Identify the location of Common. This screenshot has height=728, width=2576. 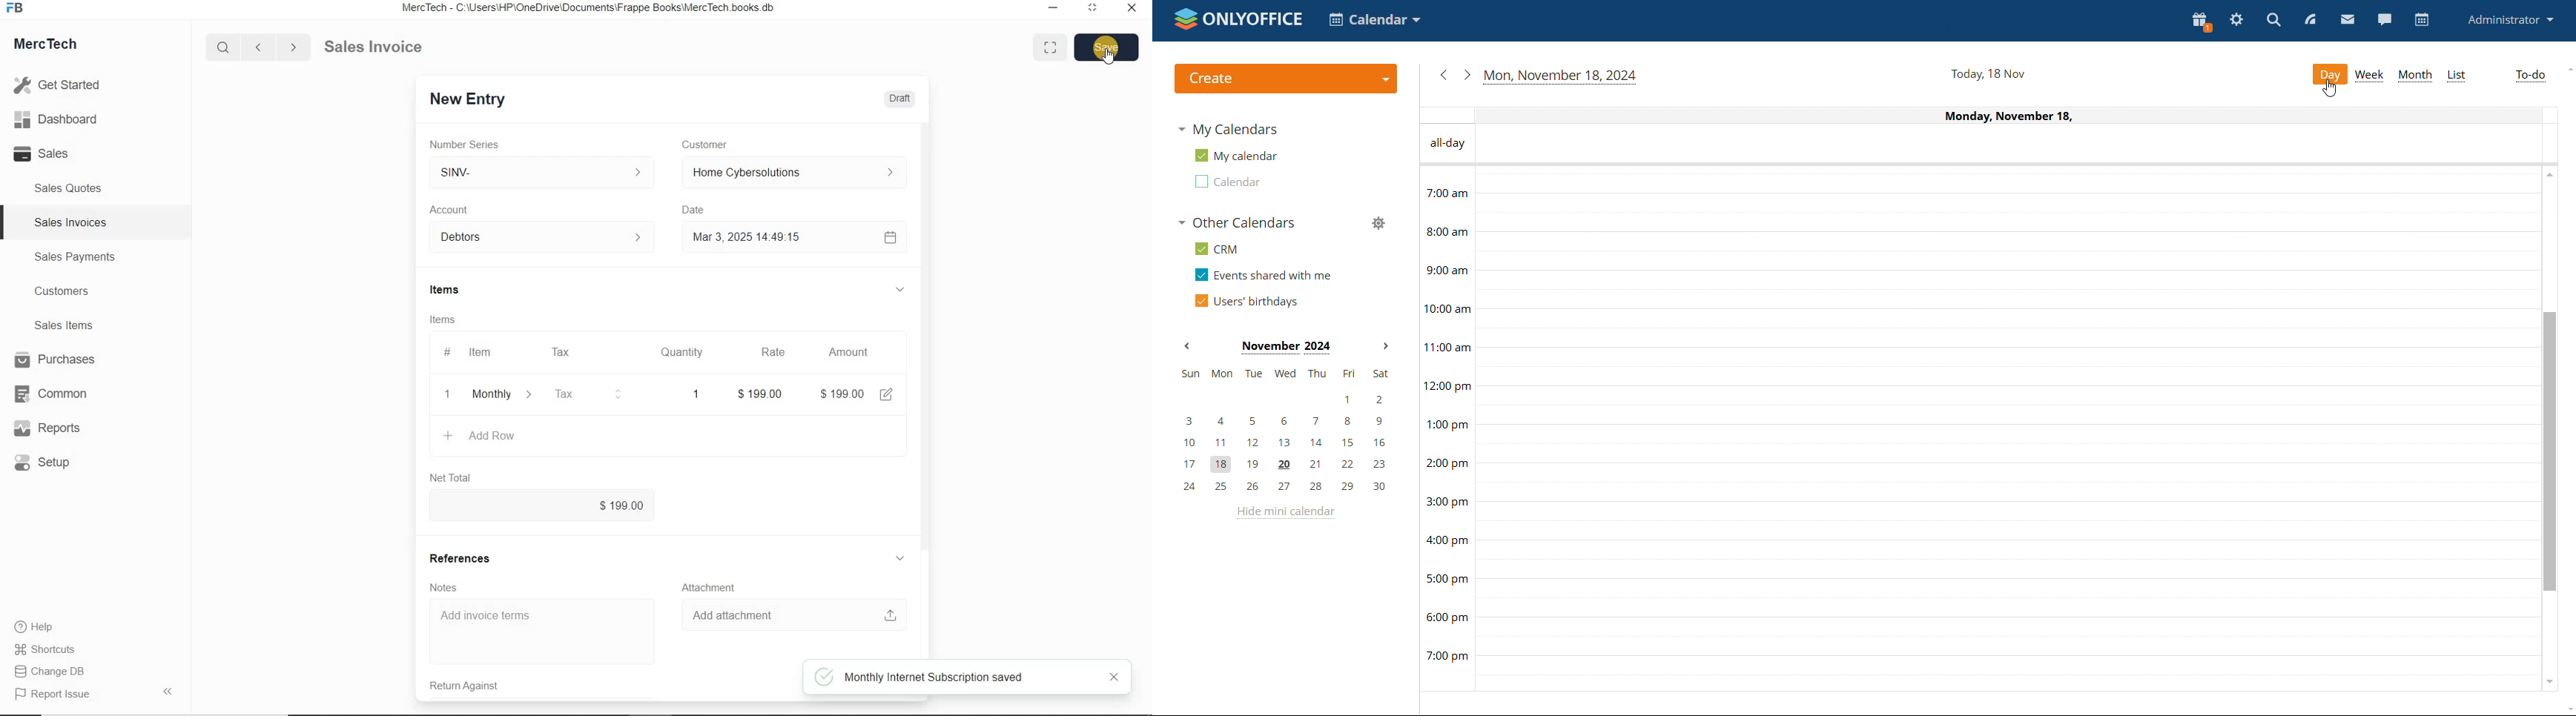
(57, 393).